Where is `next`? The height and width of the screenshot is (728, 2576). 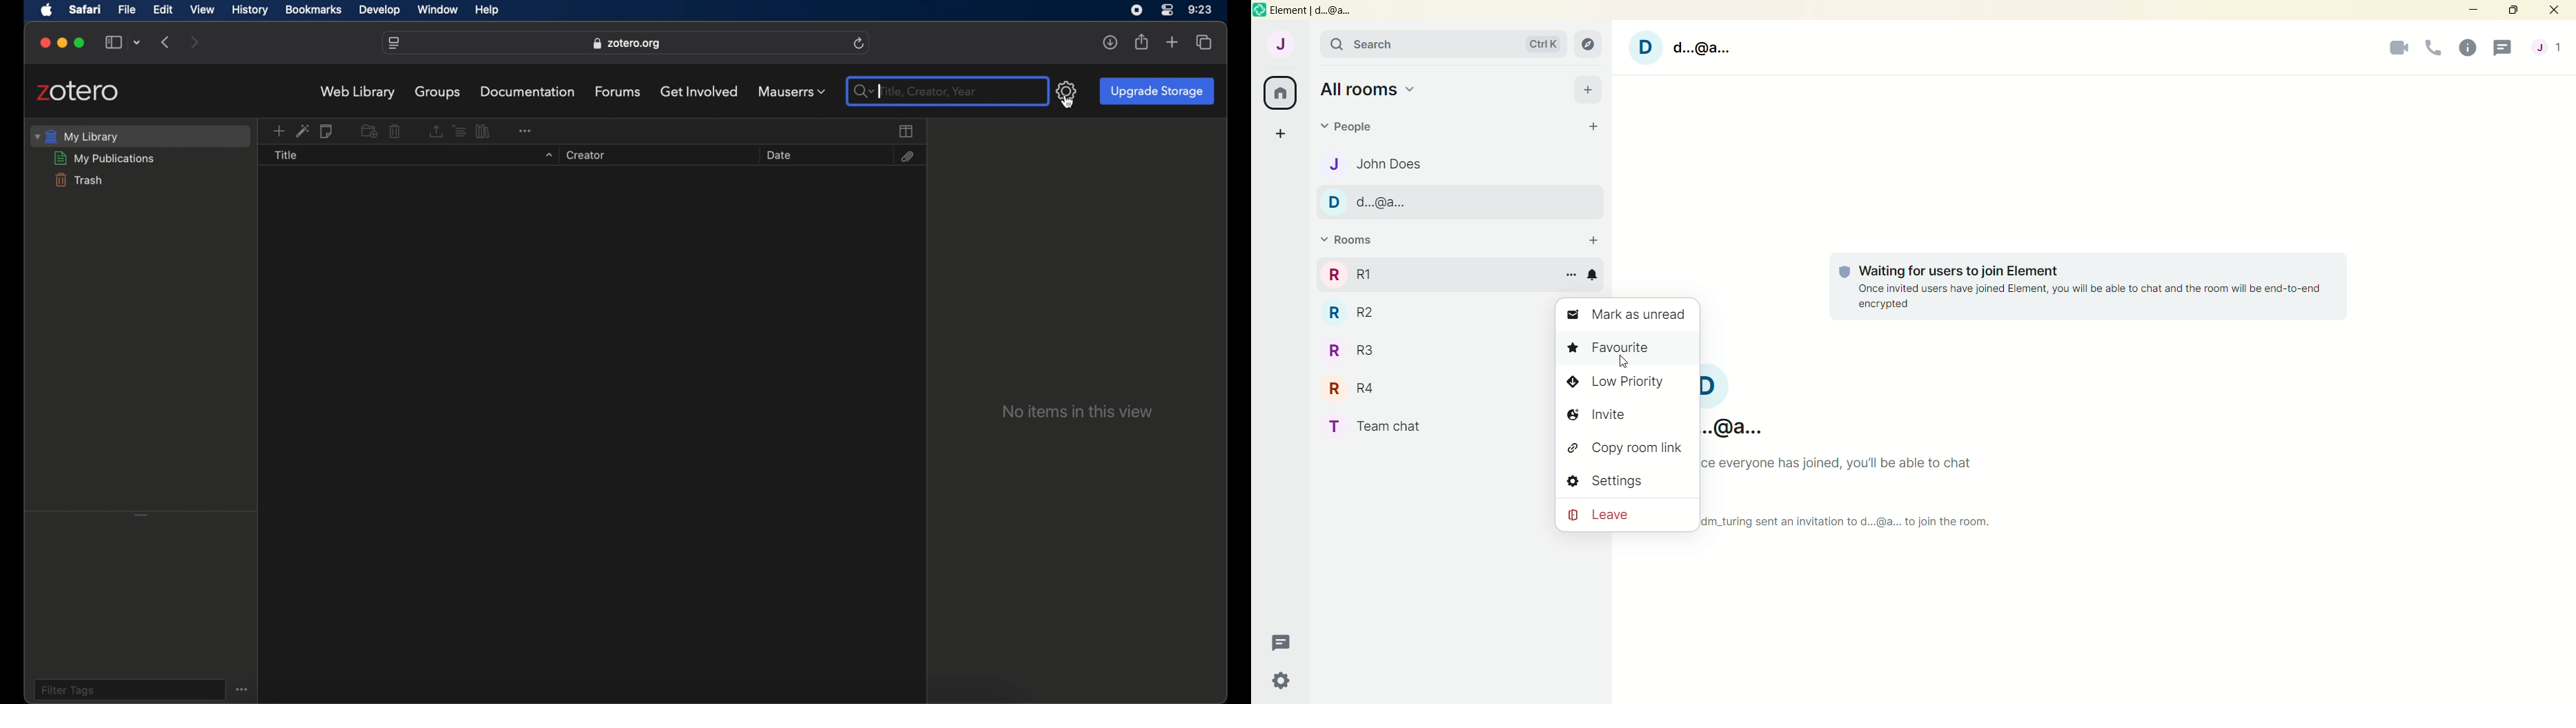
next is located at coordinates (196, 43).